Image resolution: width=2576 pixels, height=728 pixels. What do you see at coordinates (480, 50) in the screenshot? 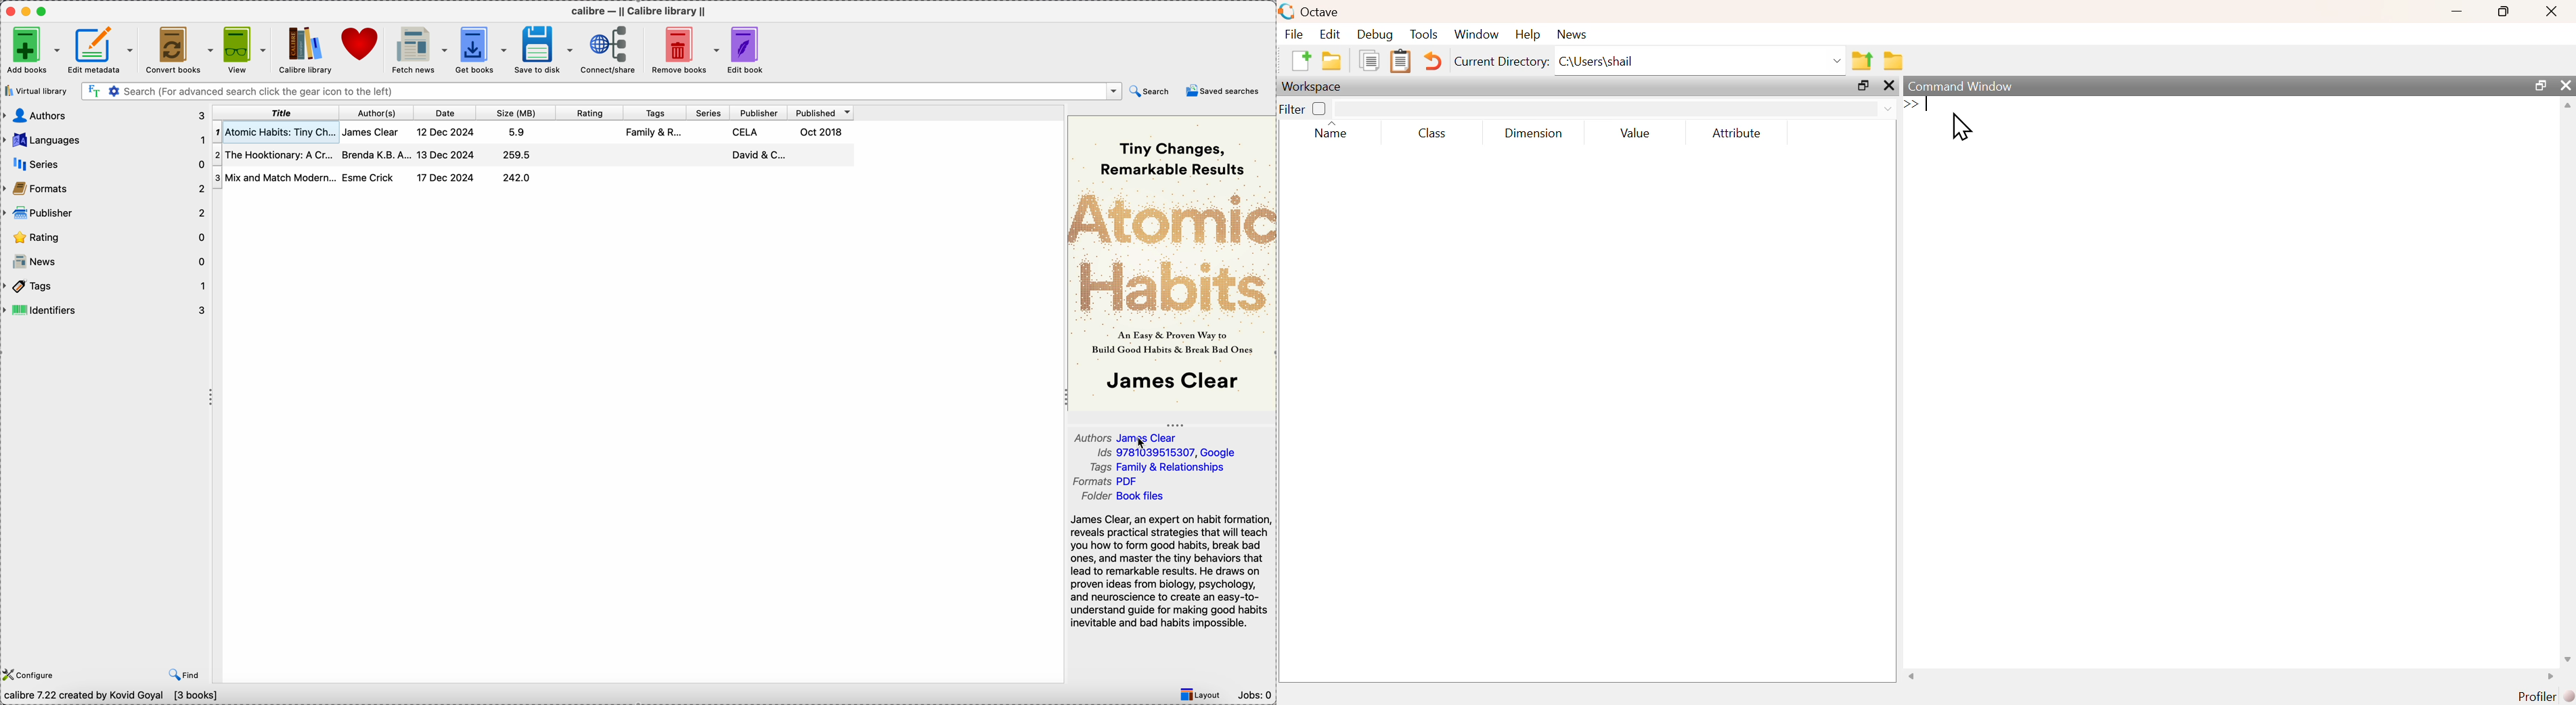
I see `get books` at bounding box center [480, 50].